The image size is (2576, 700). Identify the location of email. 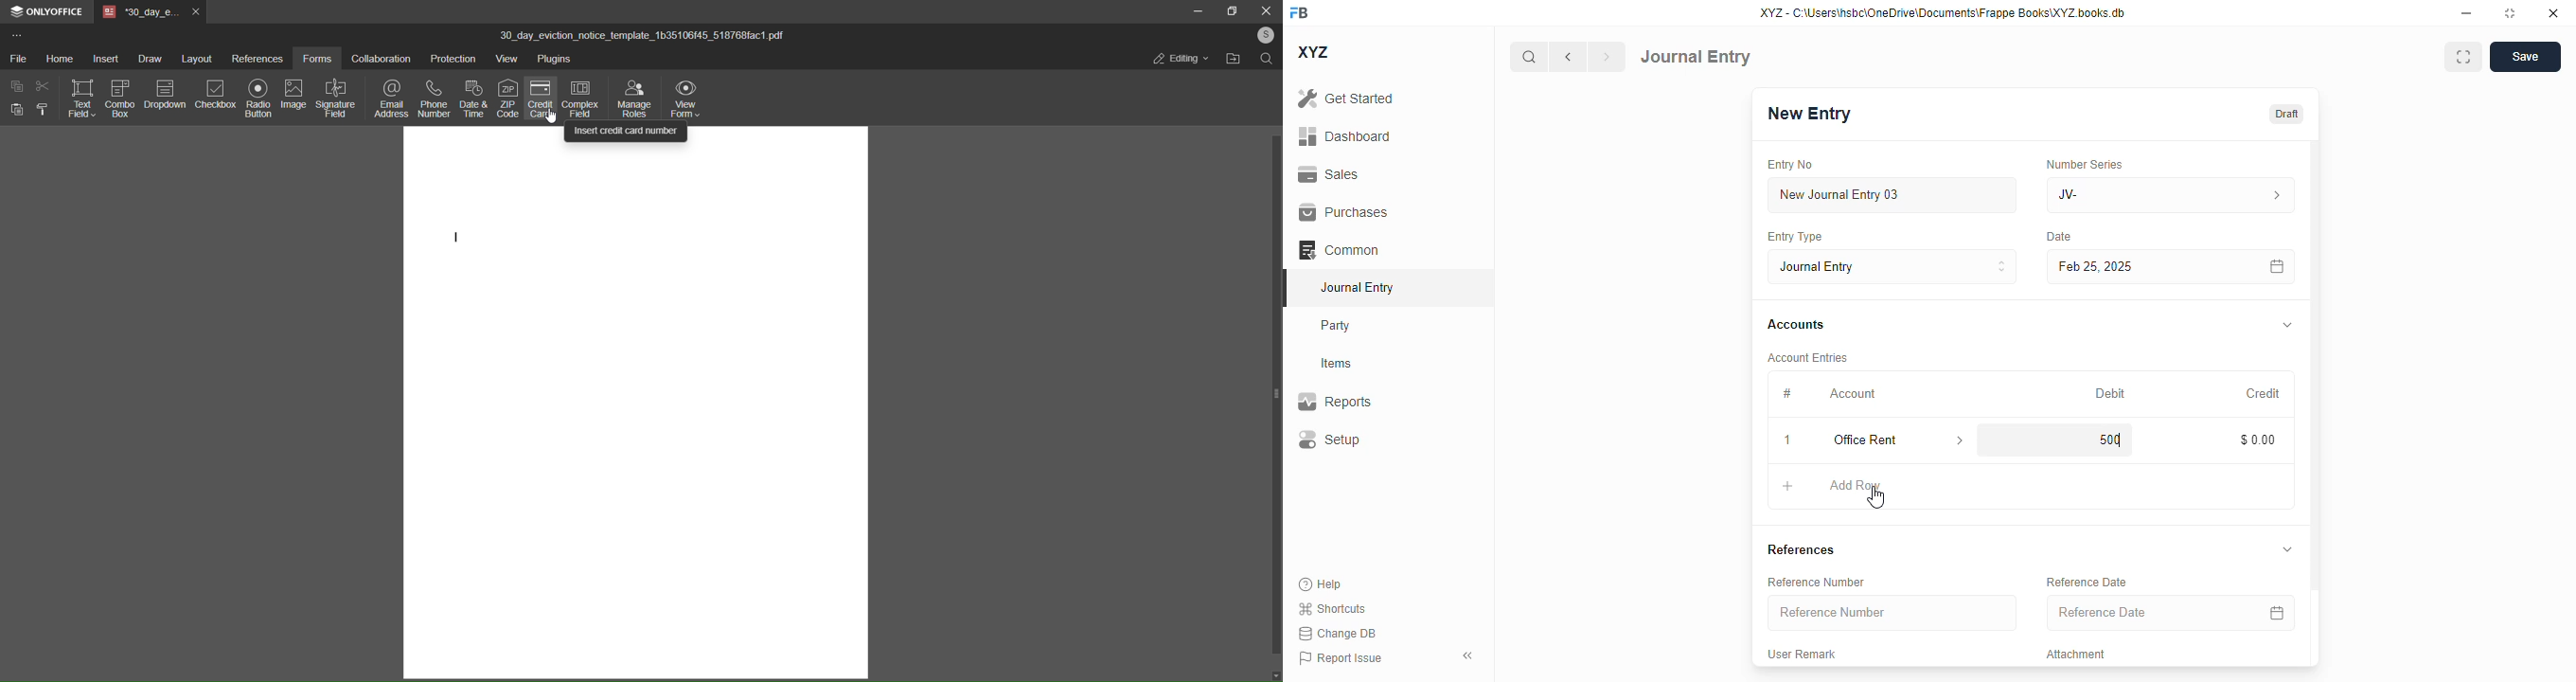
(389, 98).